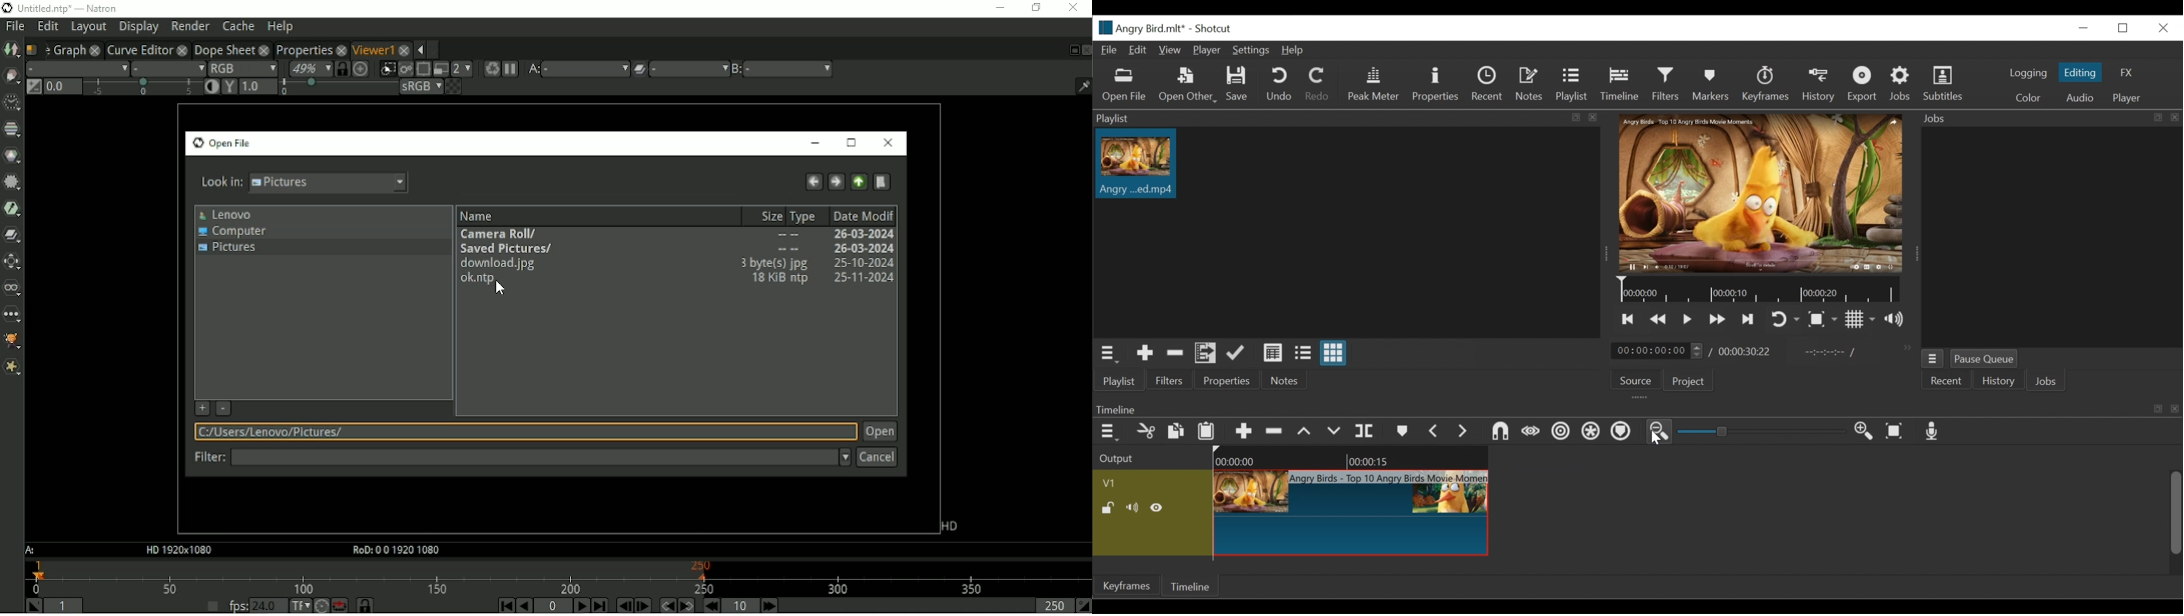 The height and width of the screenshot is (616, 2184). I want to click on Mute, so click(1132, 507).